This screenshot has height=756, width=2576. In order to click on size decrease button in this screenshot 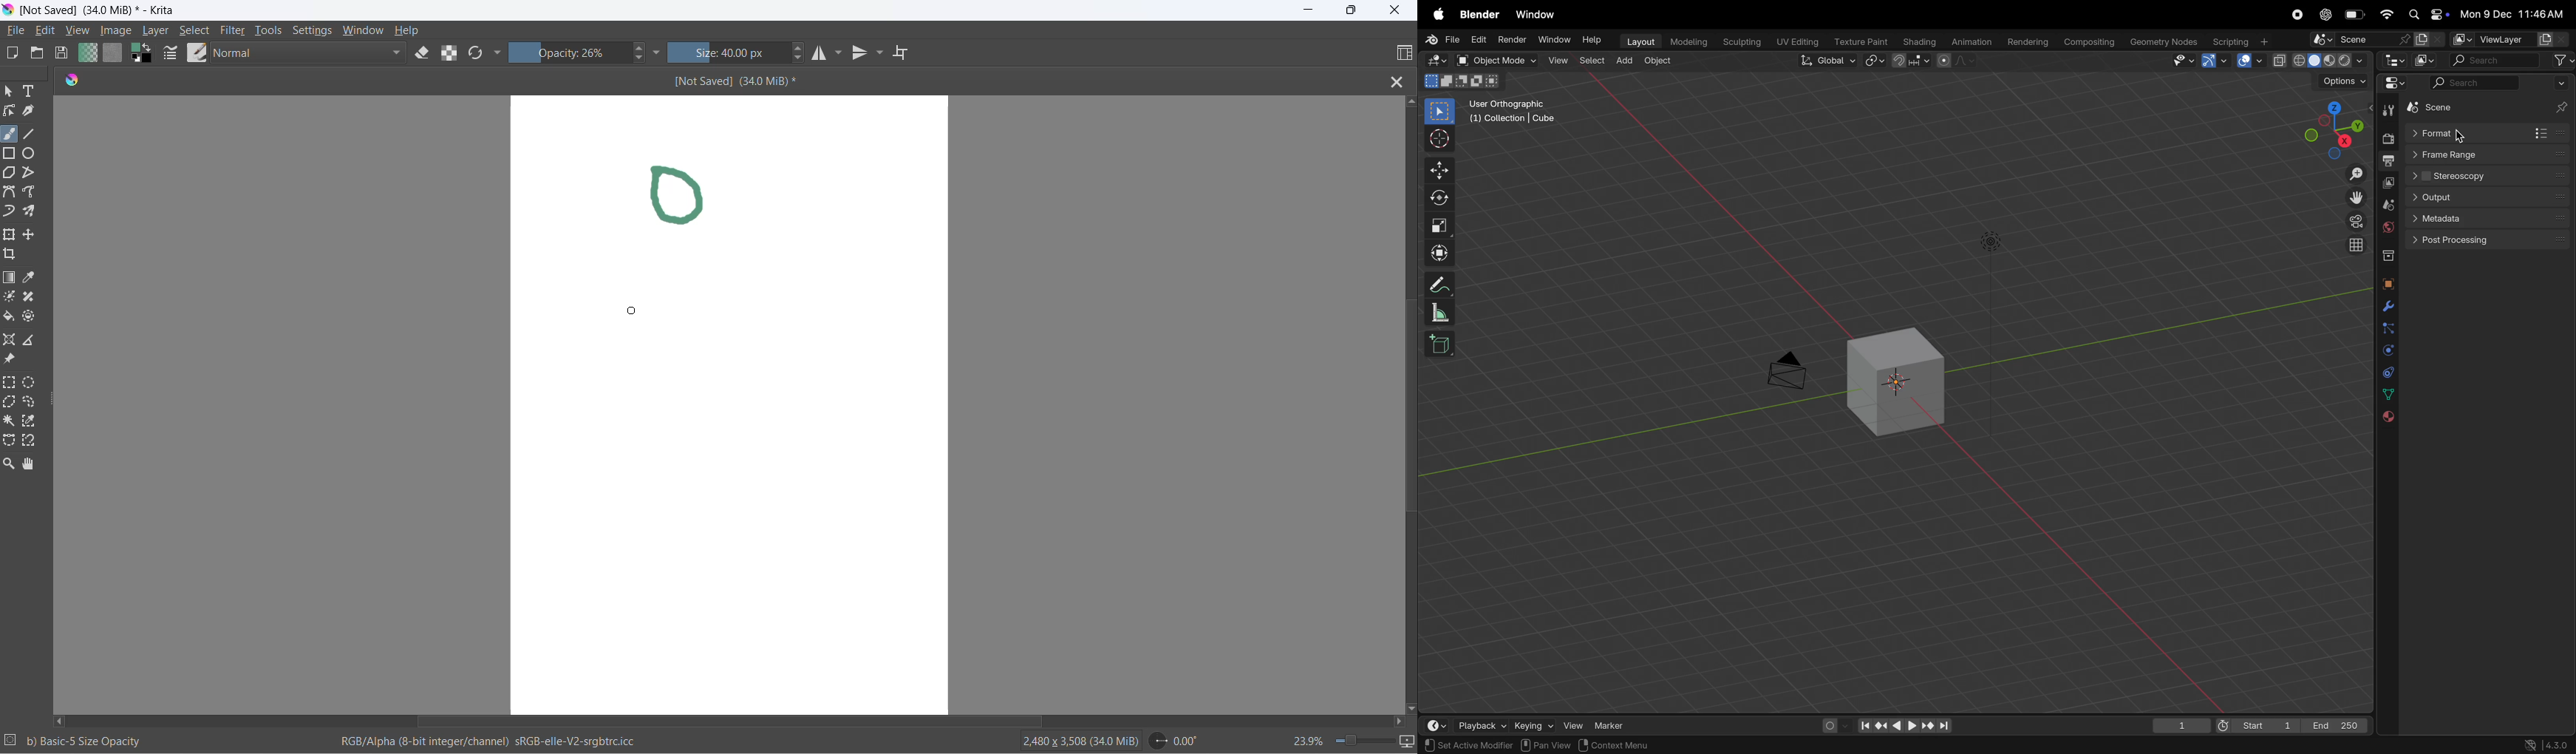, I will do `click(801, 61)`.